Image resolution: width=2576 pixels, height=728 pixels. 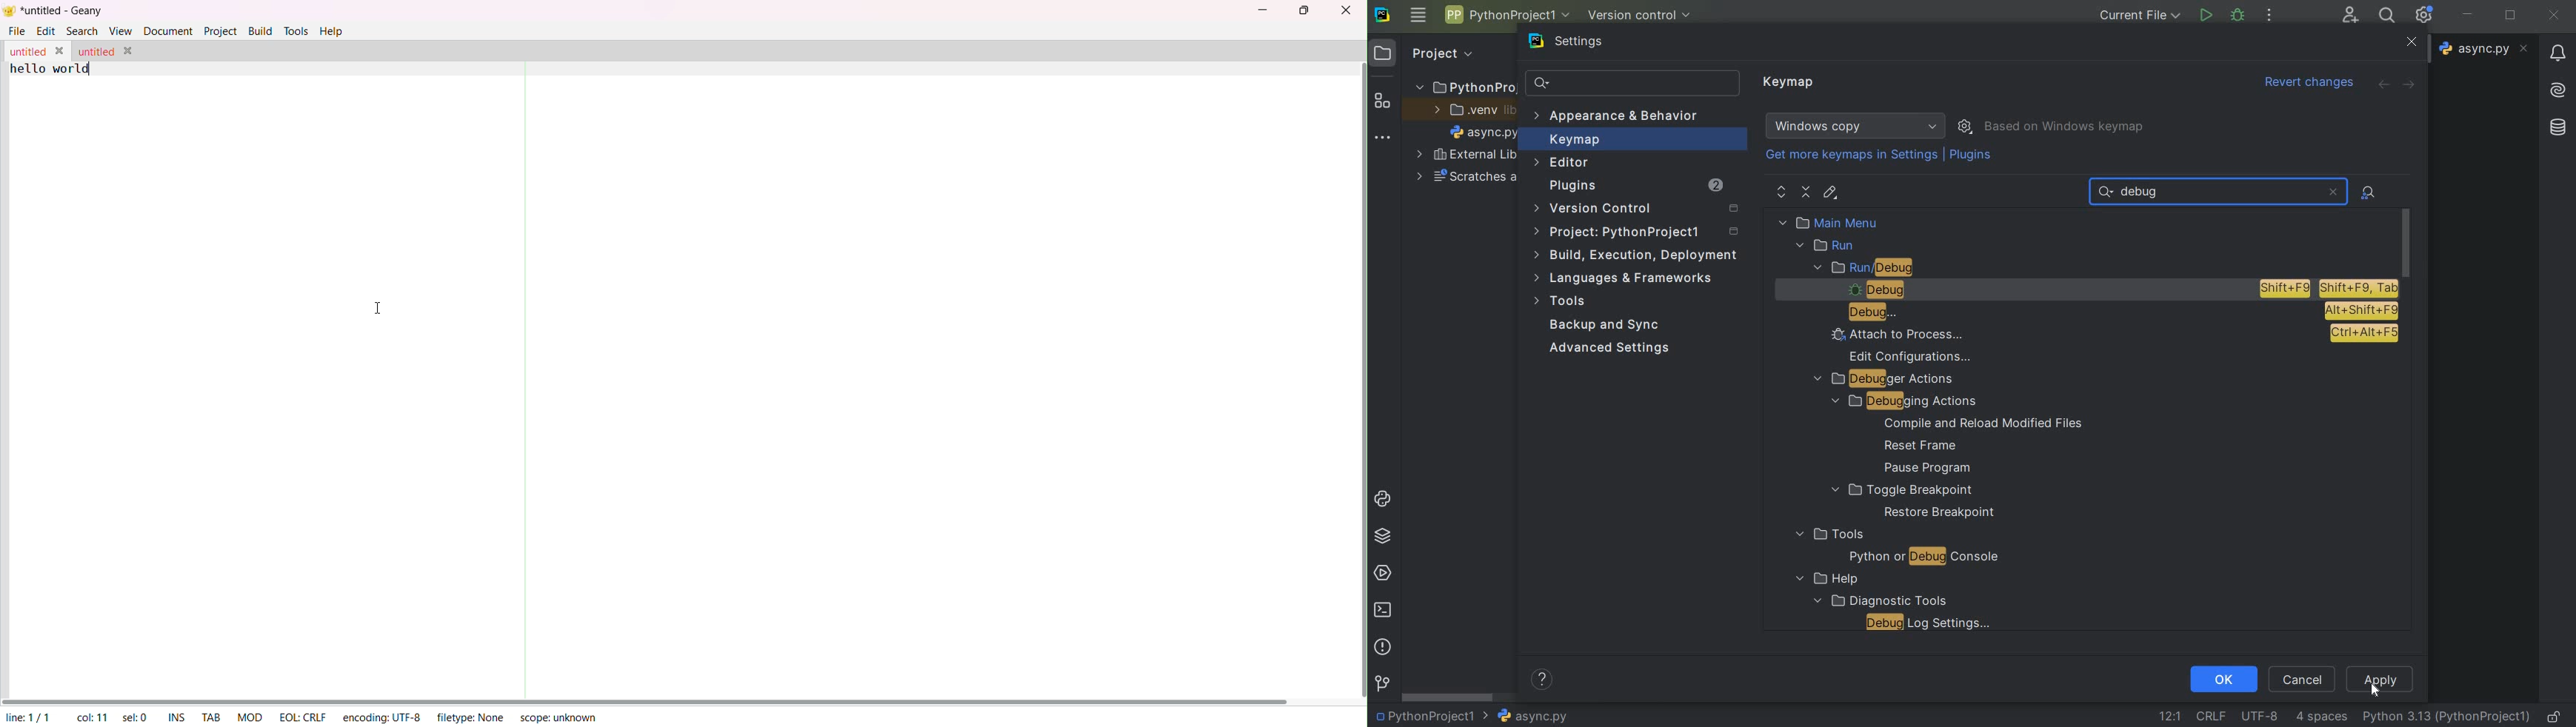 I want to click on run/debug, so click(x=1893, y=269).